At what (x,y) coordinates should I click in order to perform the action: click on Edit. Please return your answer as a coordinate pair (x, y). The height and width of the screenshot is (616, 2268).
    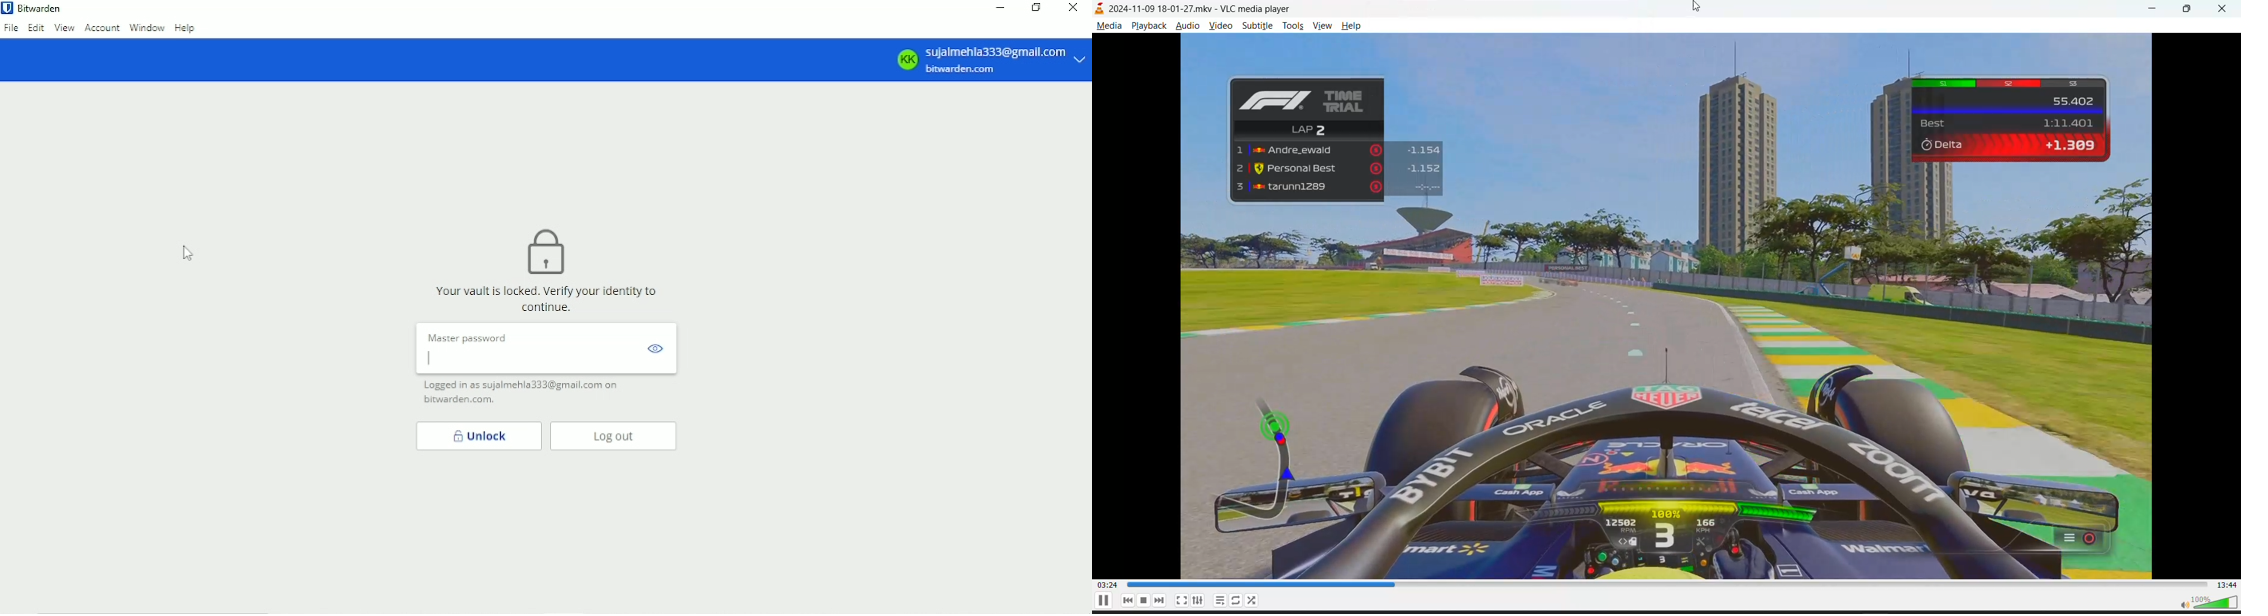
    Looking at the image, I should click on (35, 29).